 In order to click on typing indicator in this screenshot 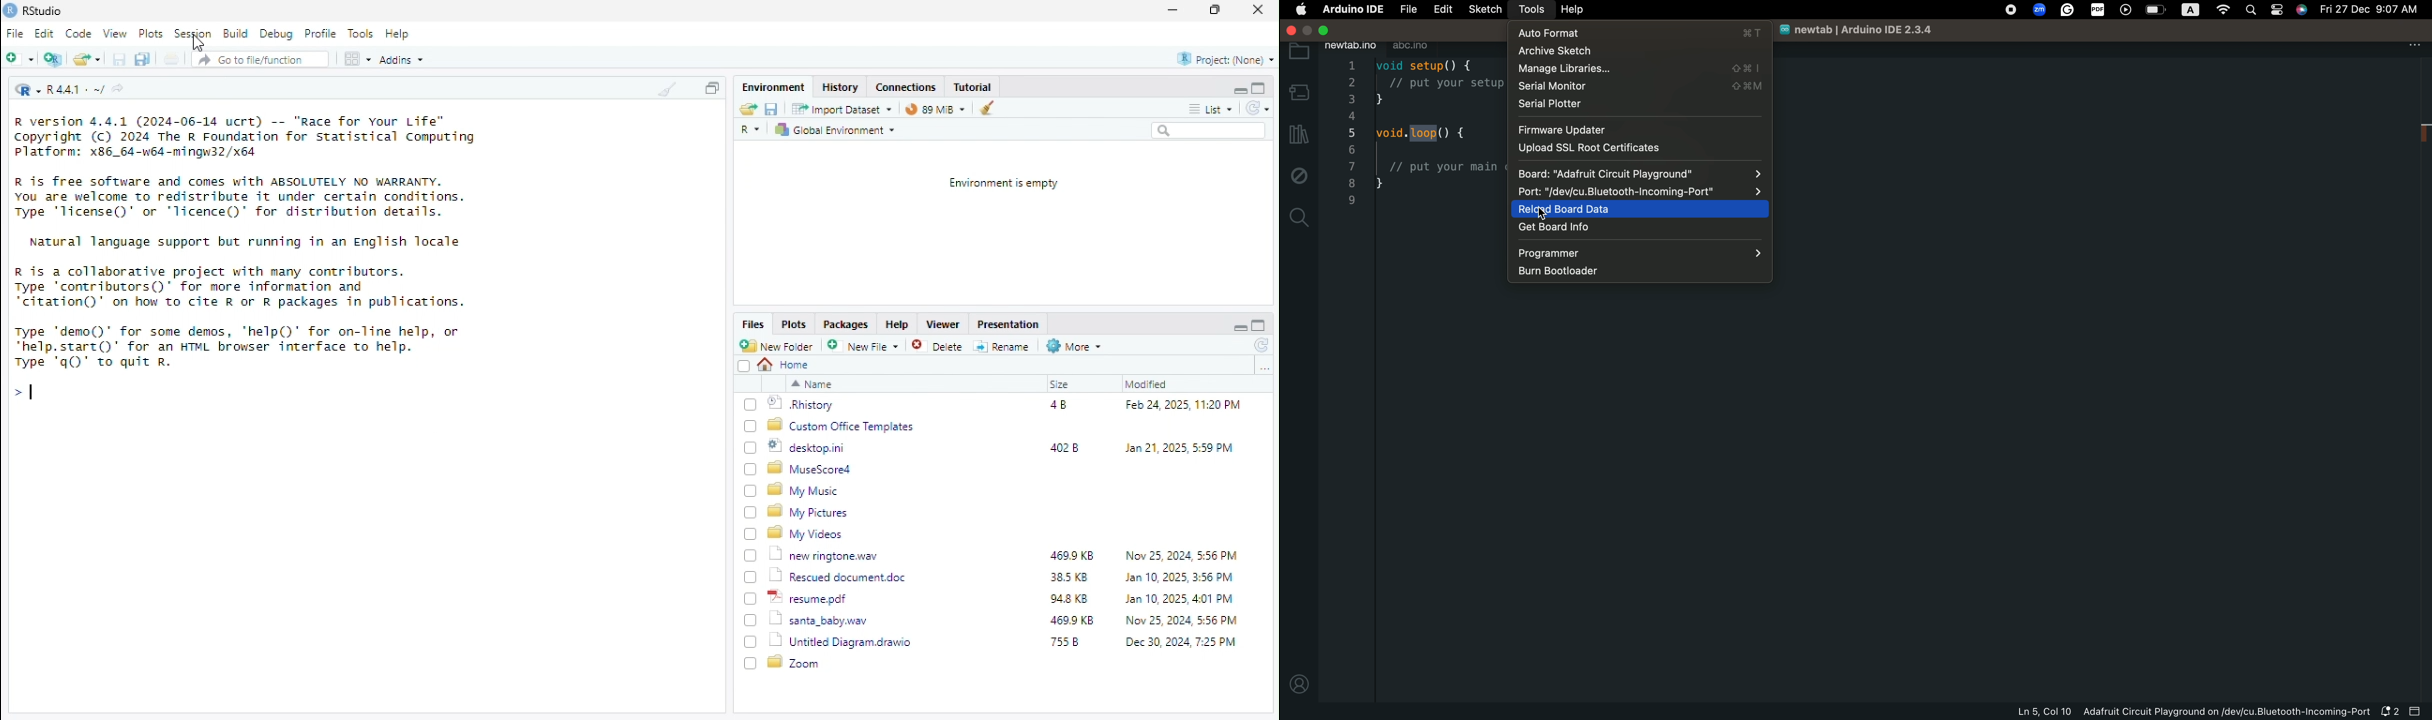, I will do `click(32, 392)`.